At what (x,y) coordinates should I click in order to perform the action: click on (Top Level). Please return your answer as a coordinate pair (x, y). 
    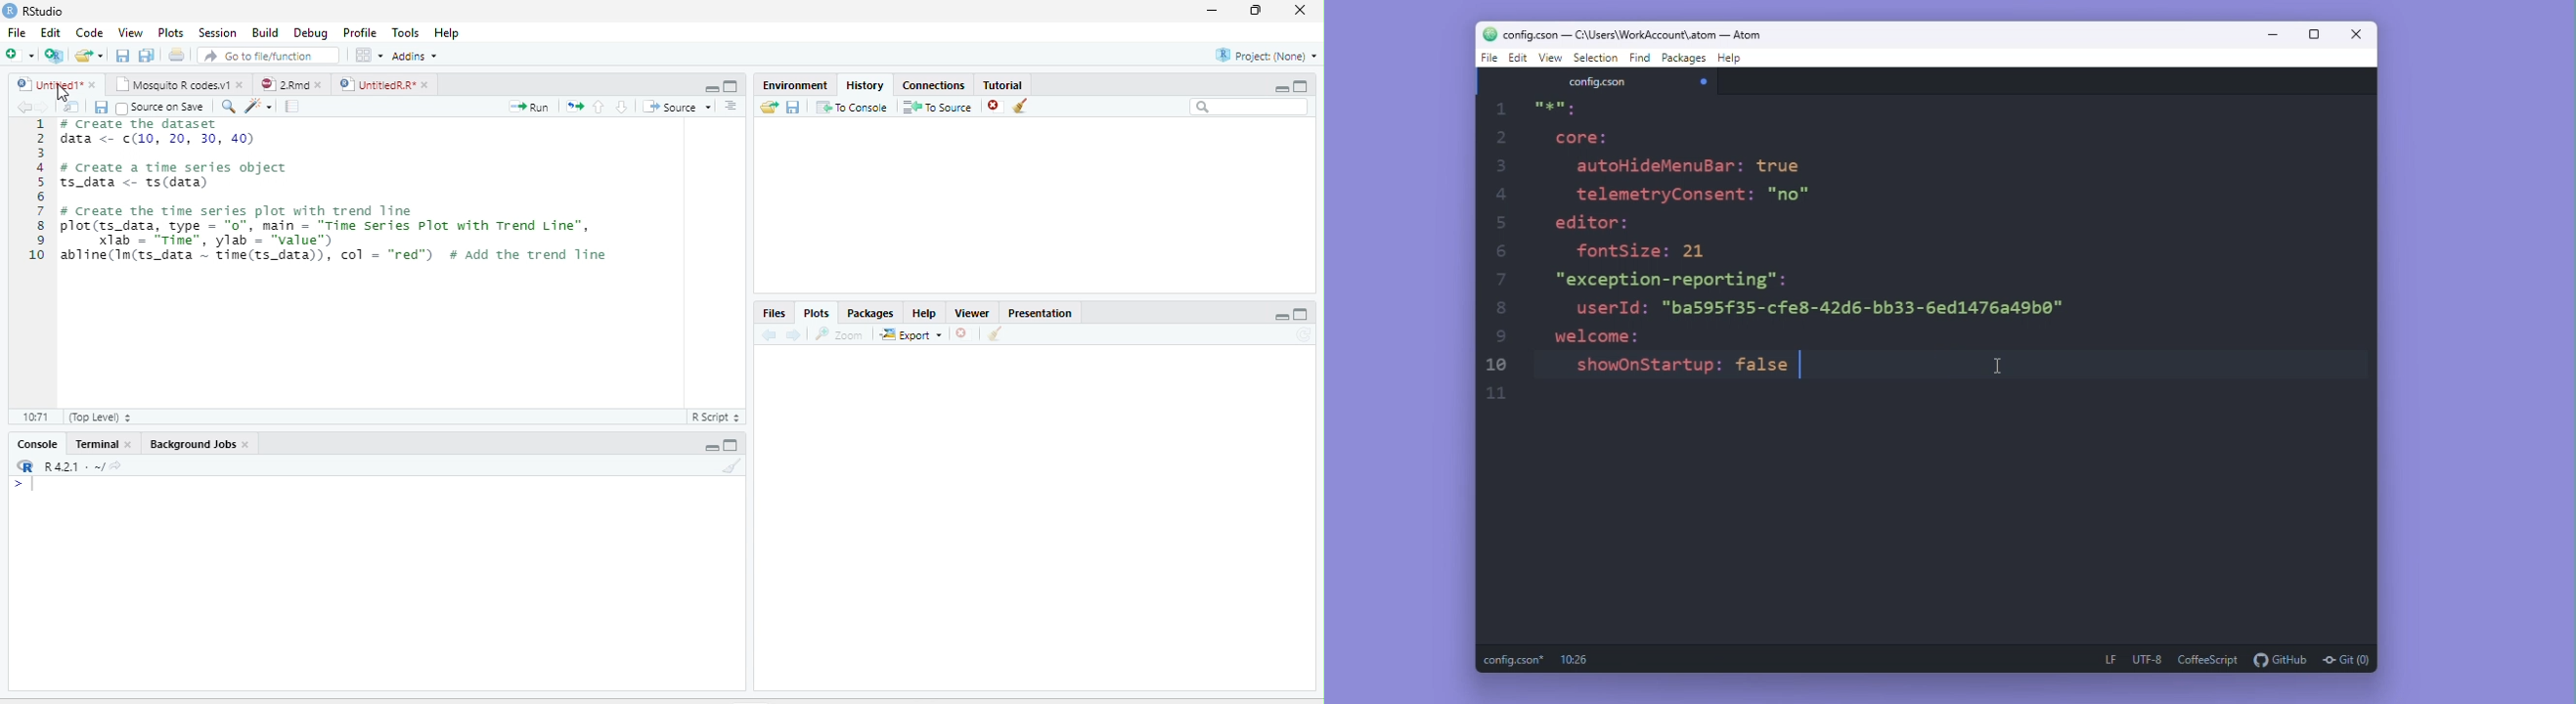
    Looking at the image, I should click on (99, 417).